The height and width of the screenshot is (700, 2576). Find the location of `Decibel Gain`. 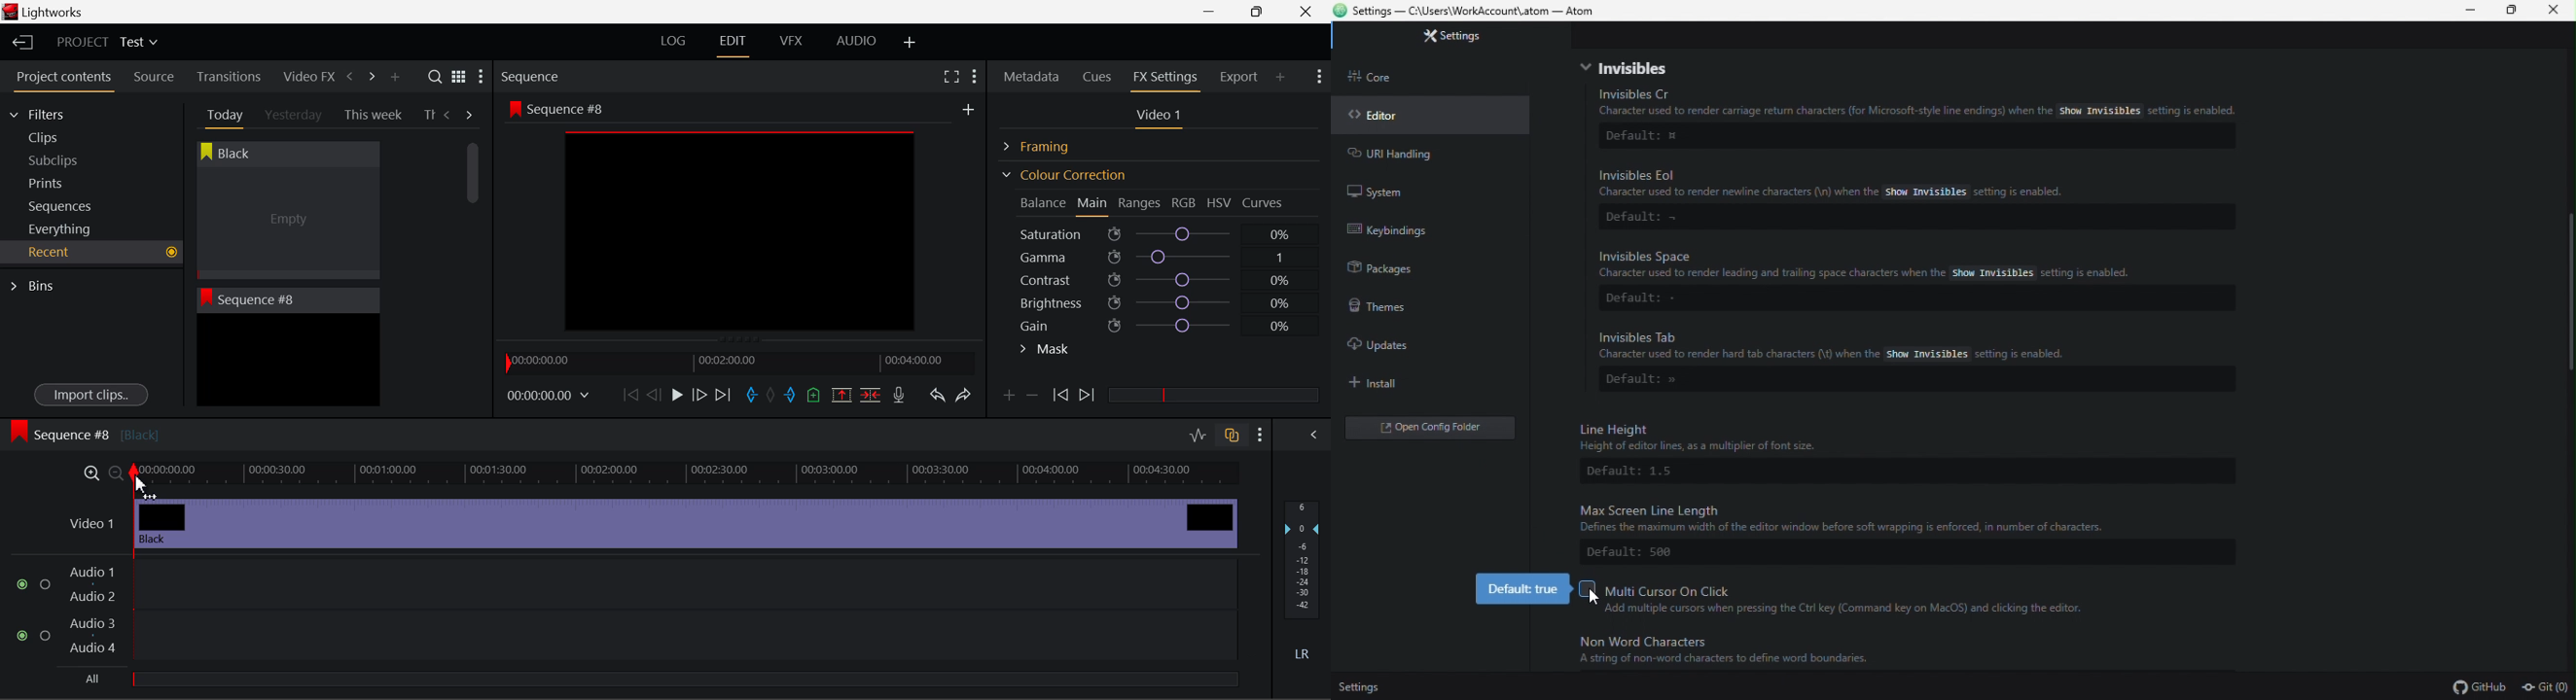

Decibel Gain is located at coordinates (1302, 584).